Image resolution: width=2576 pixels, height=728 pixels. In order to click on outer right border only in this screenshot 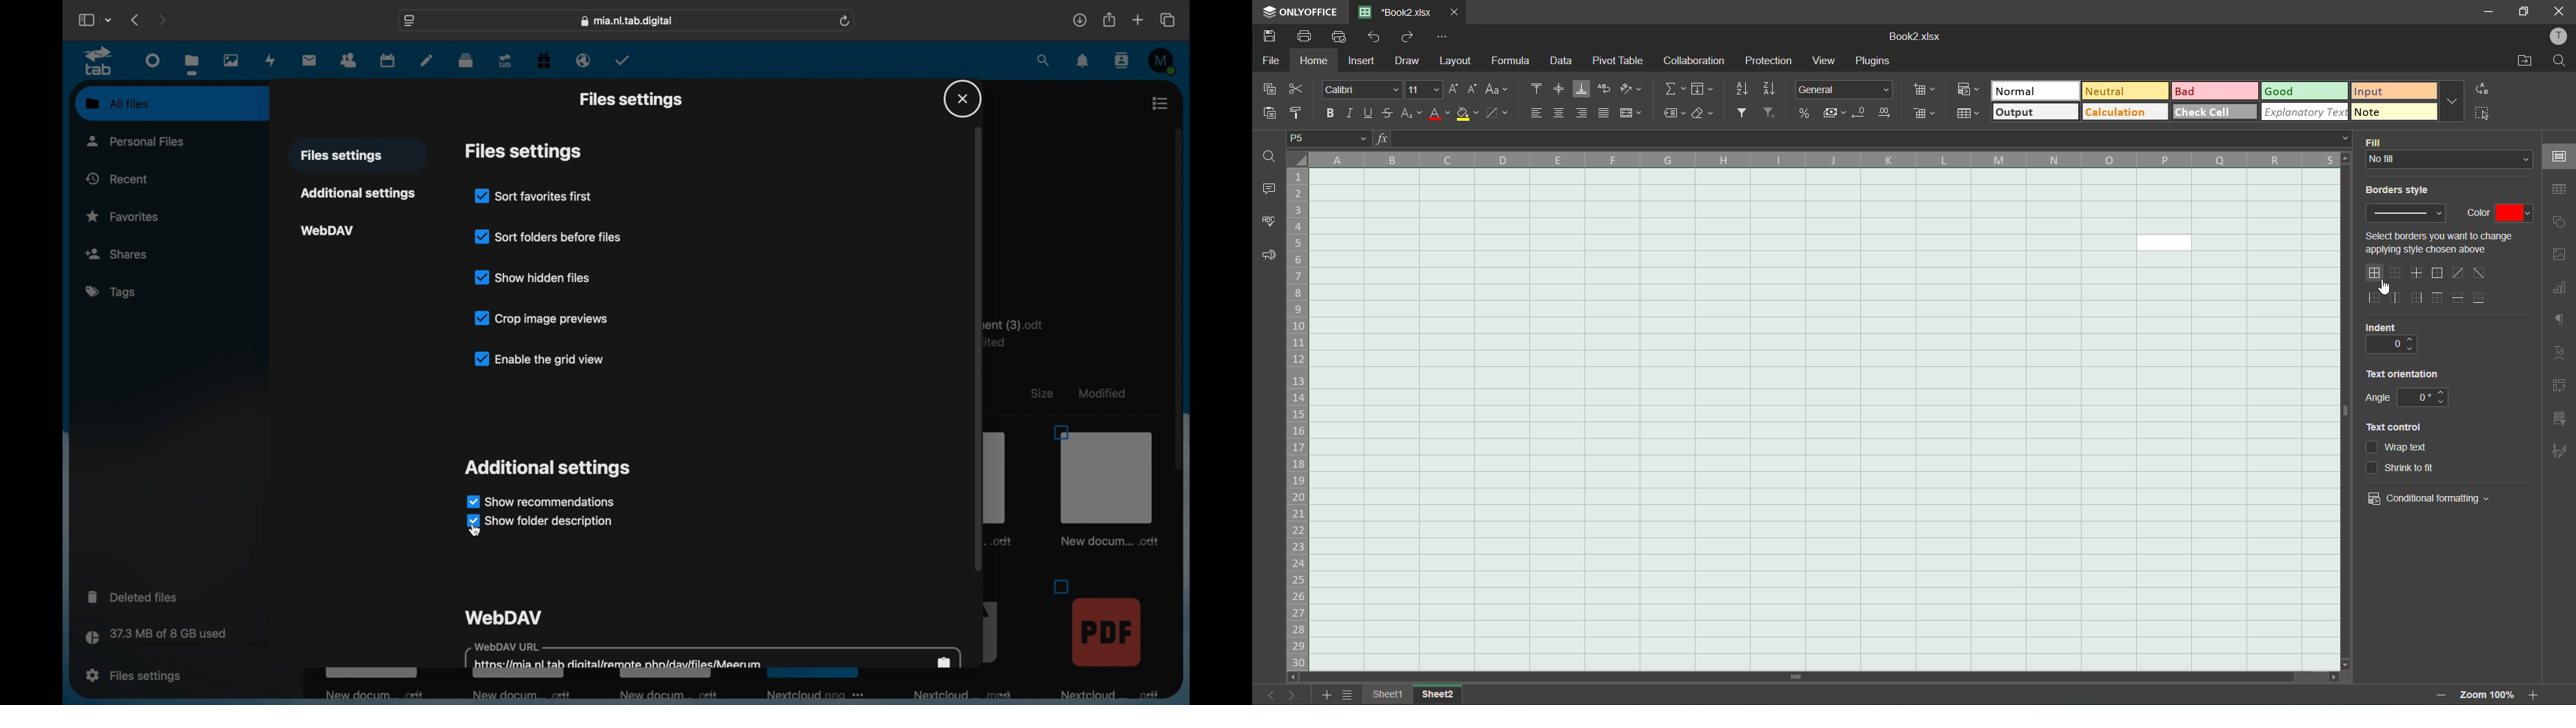, I will do `click(2420, 298)`.